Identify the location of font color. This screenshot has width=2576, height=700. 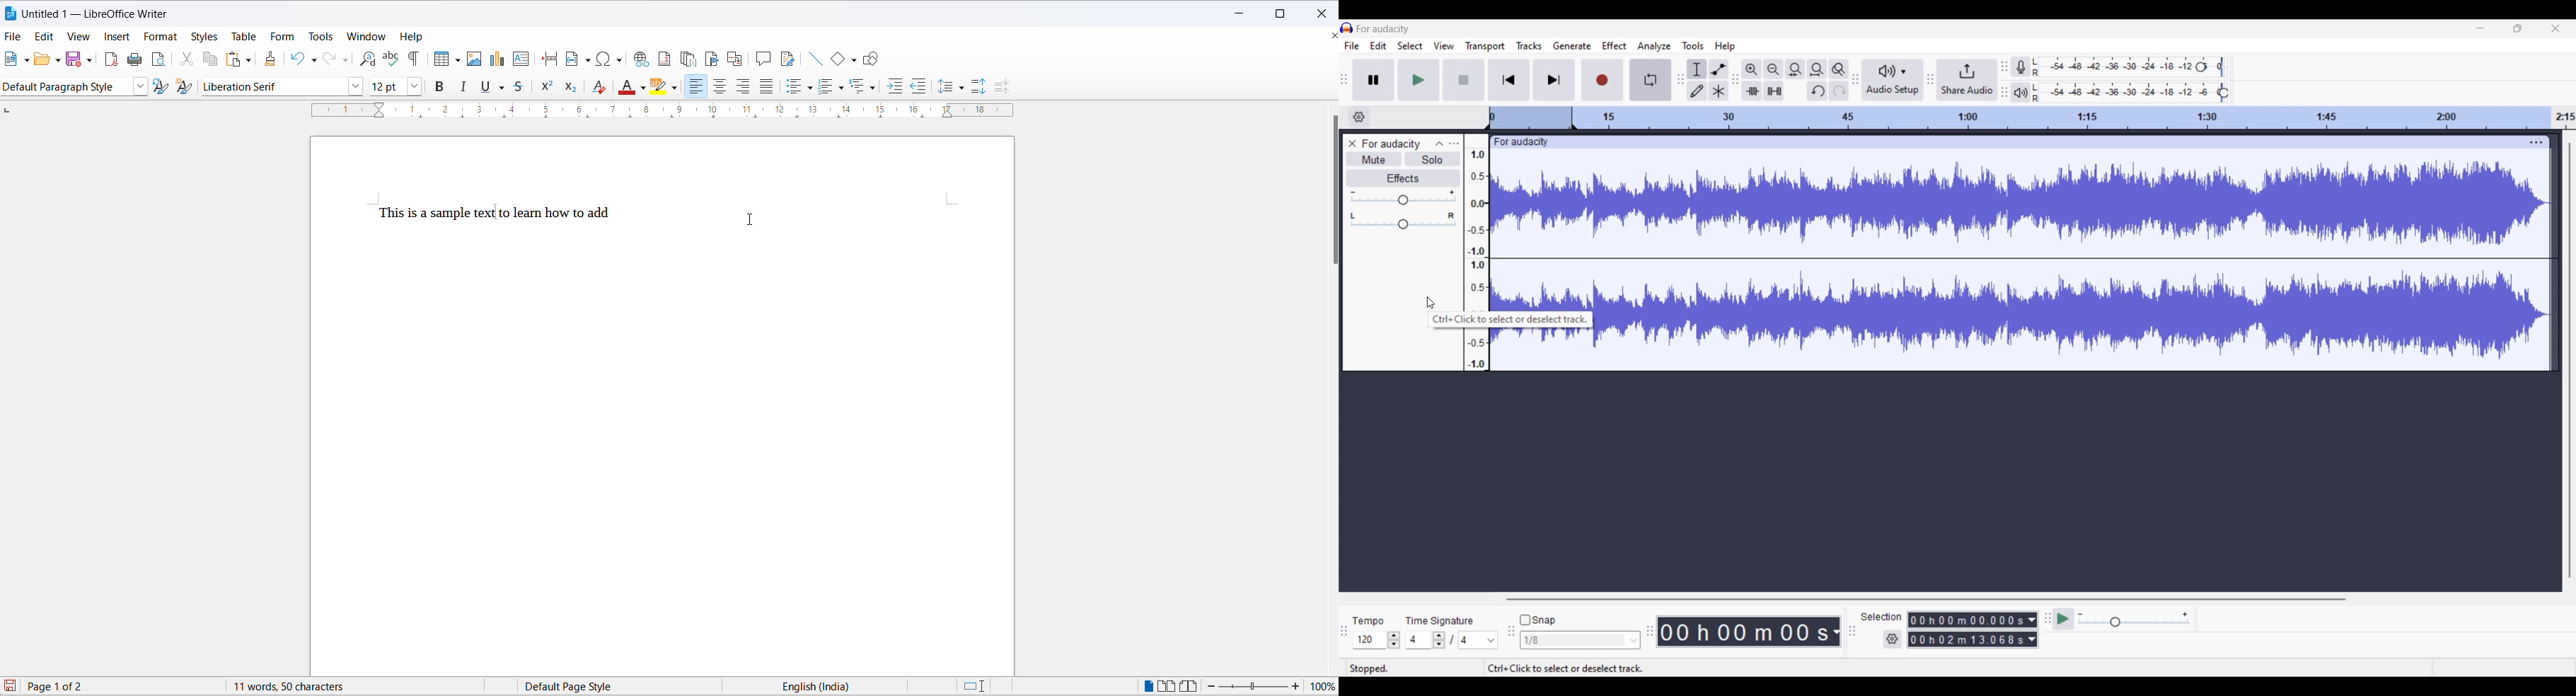
(628, 87).